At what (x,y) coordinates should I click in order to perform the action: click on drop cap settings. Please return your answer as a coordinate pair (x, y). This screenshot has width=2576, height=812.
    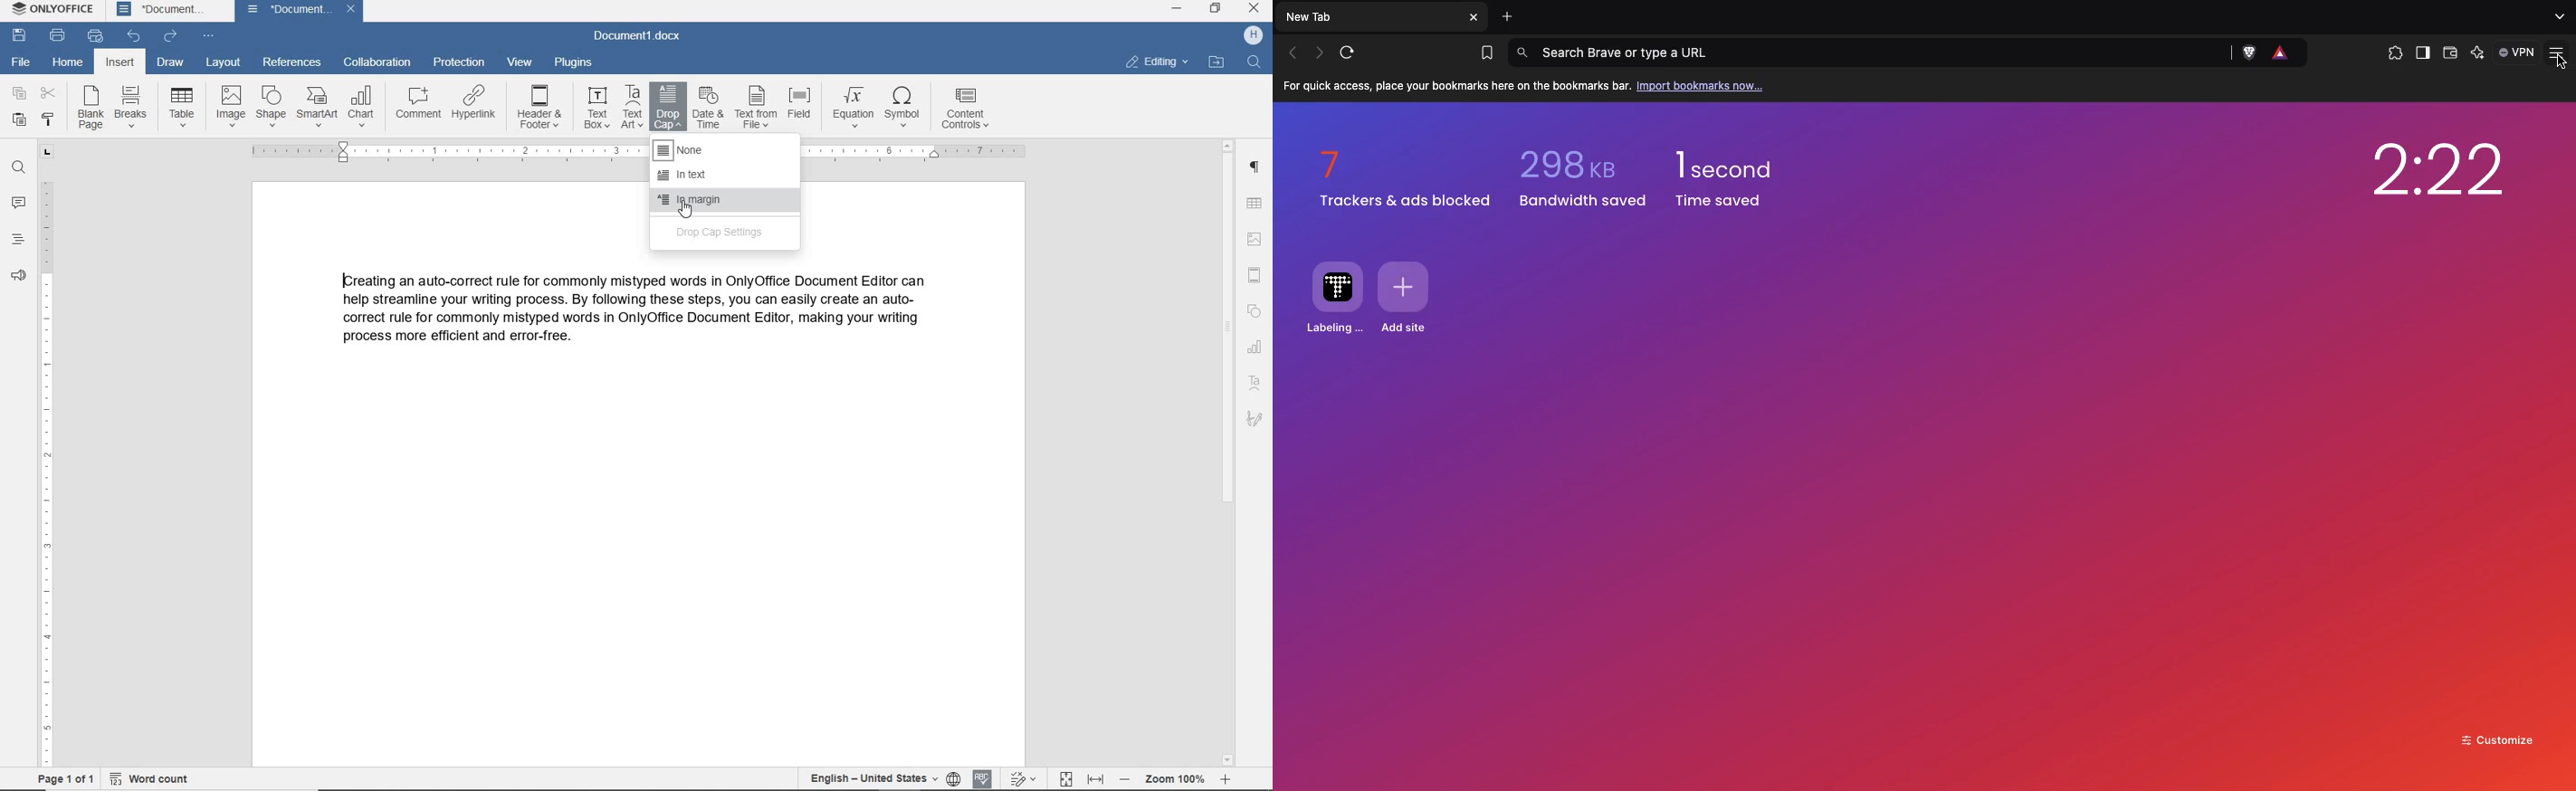
    Looking at the image, I should click on (725, 231).